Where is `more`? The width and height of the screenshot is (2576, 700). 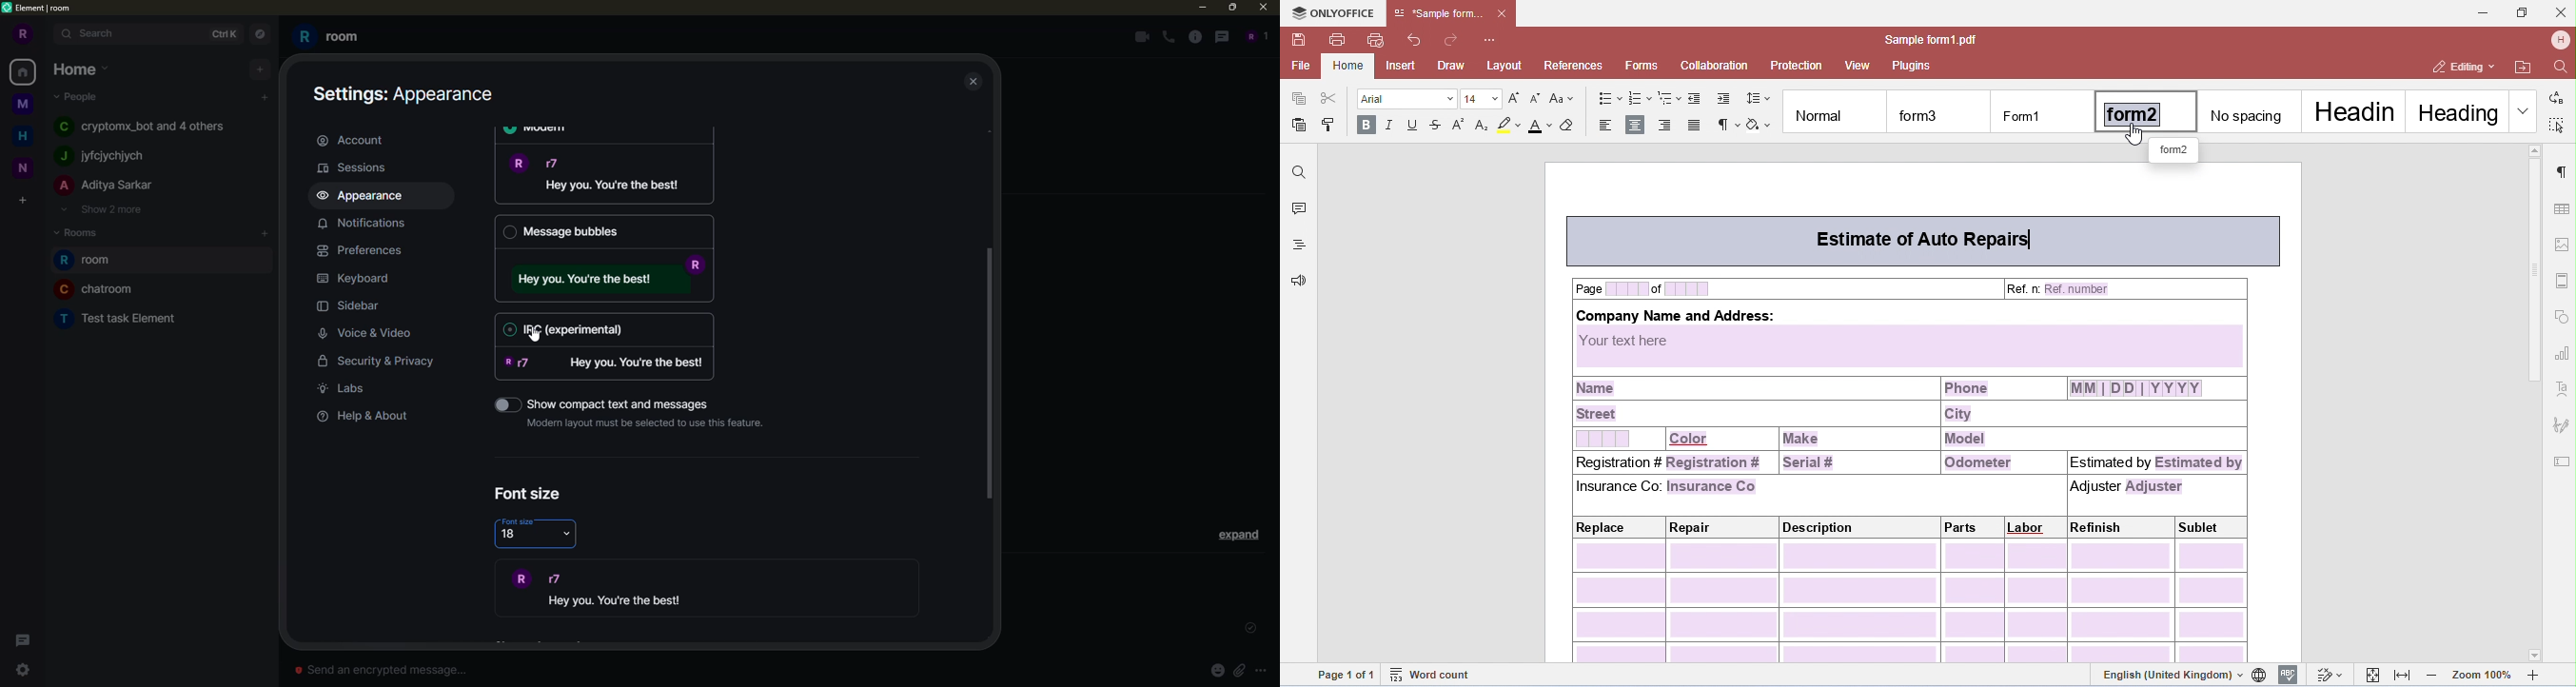
more is located at coordinates (1262, 671).